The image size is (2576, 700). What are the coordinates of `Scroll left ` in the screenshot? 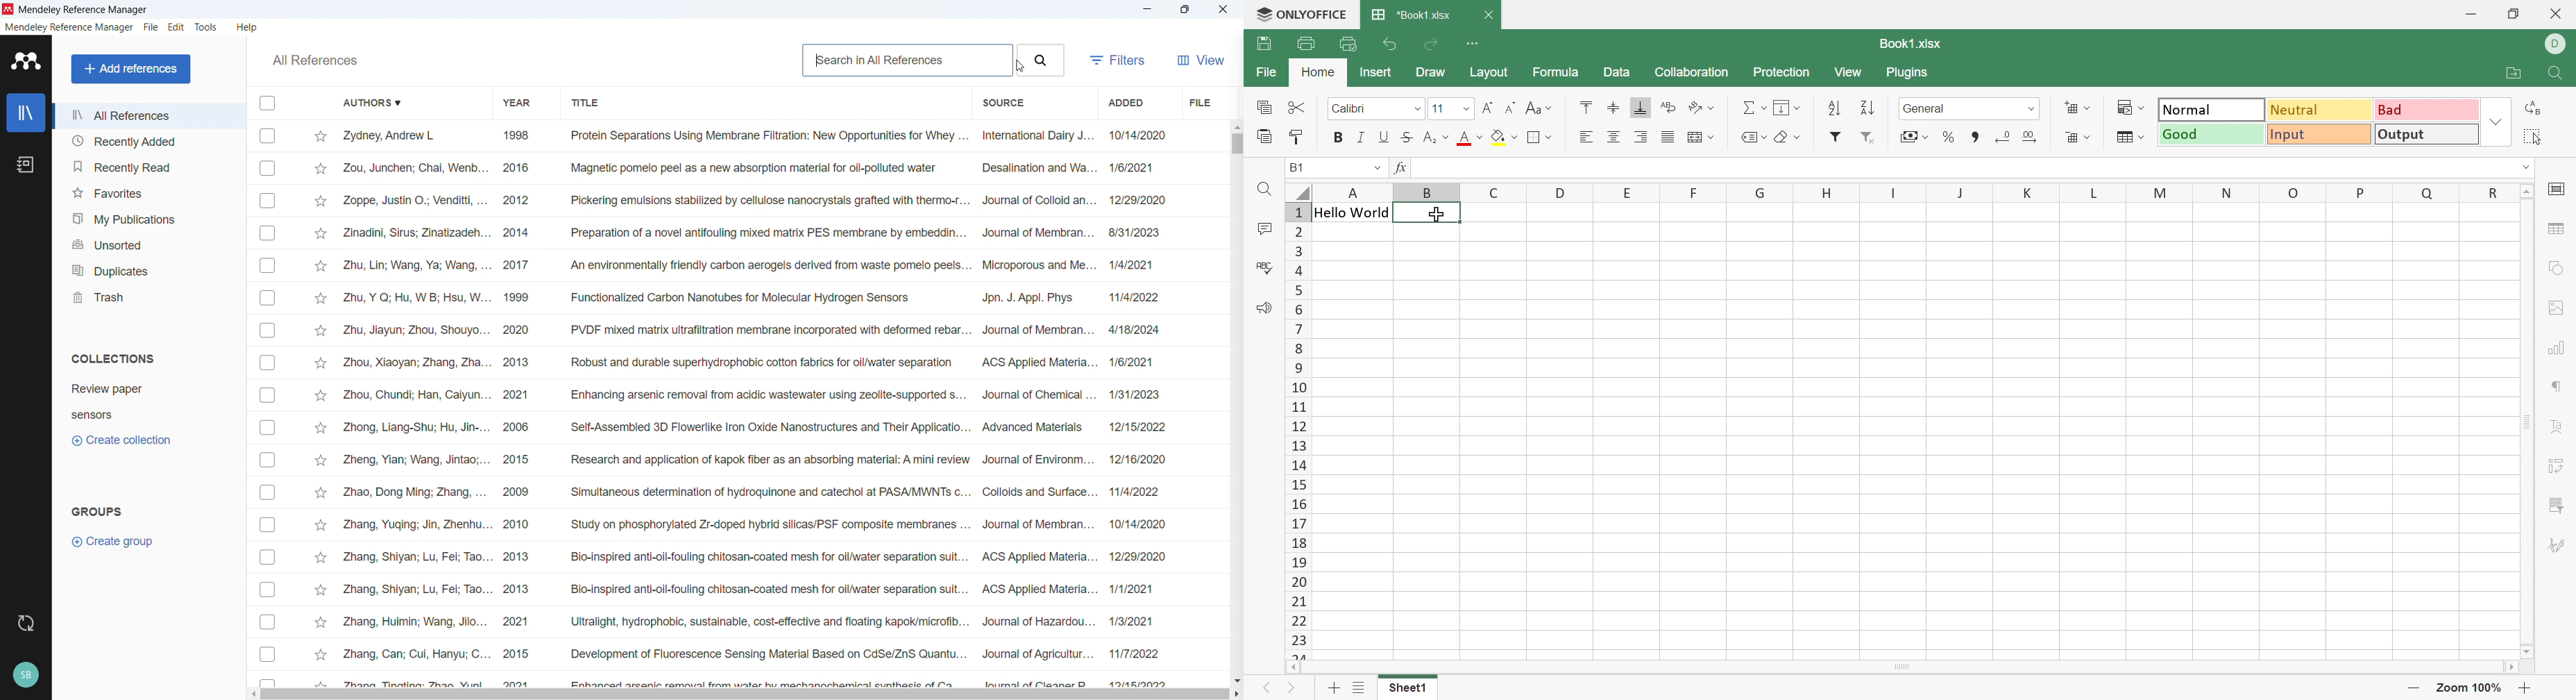 It's located at (251, 694).